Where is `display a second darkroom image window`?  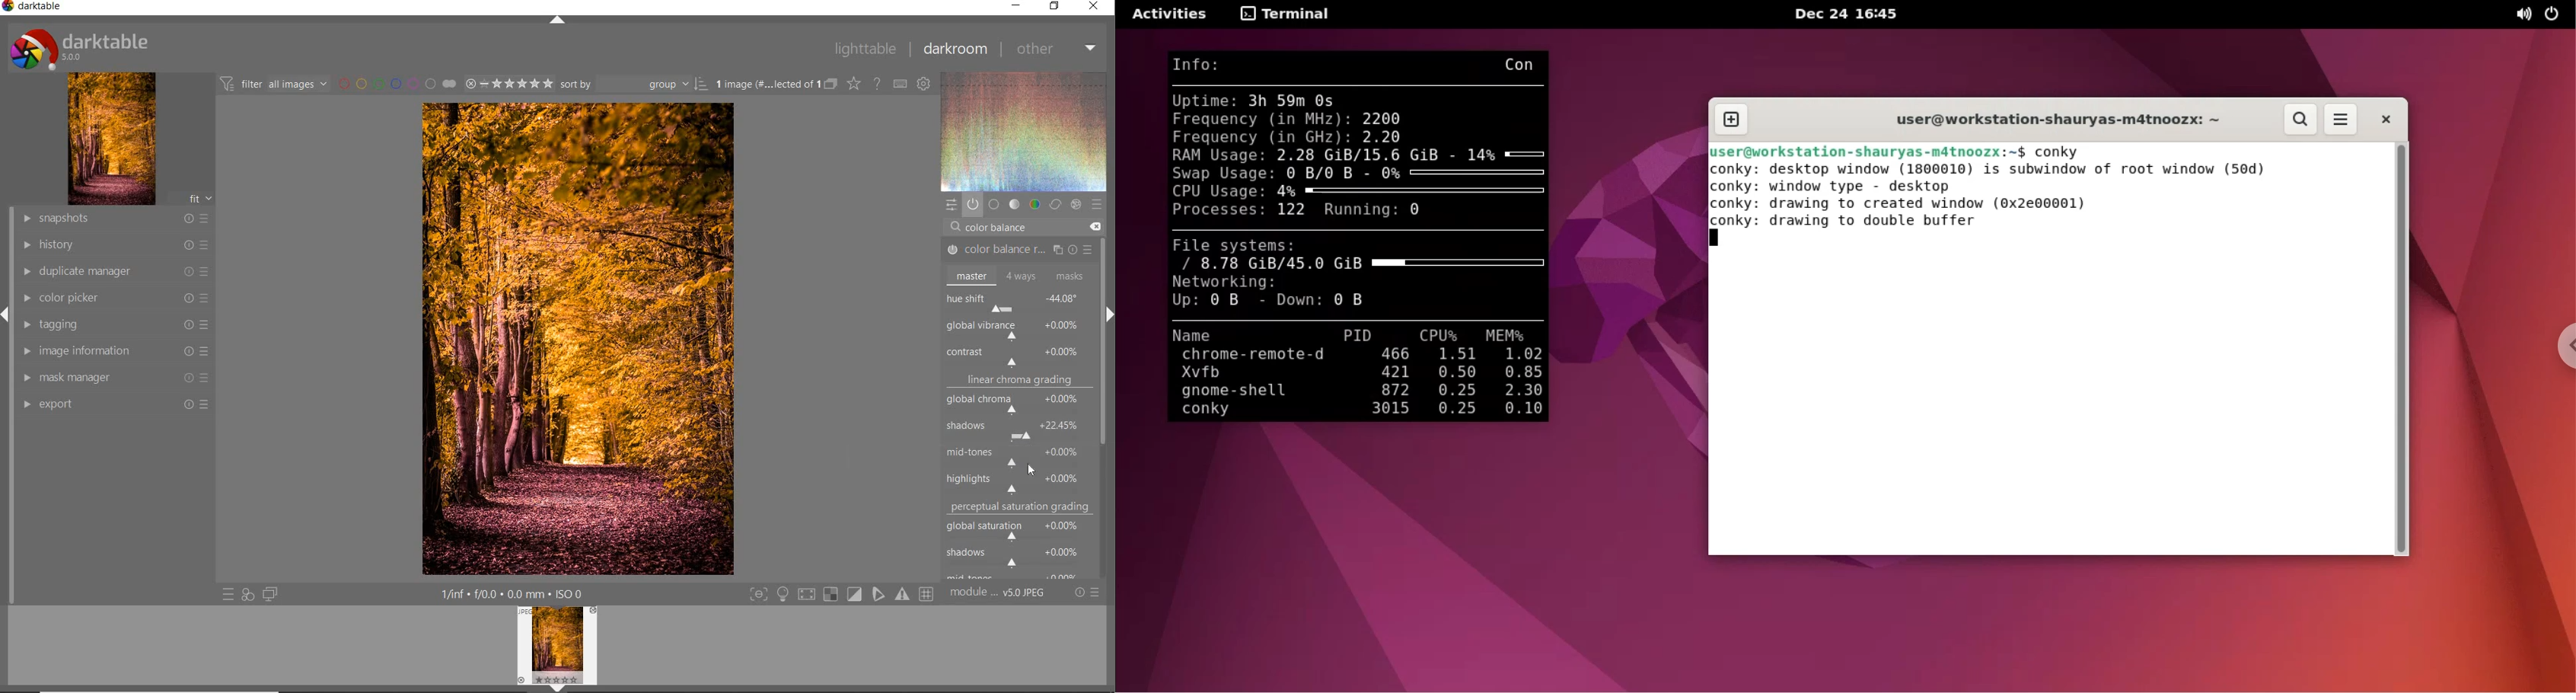
display a second darkroom image window is located at coordinates (267, 594).